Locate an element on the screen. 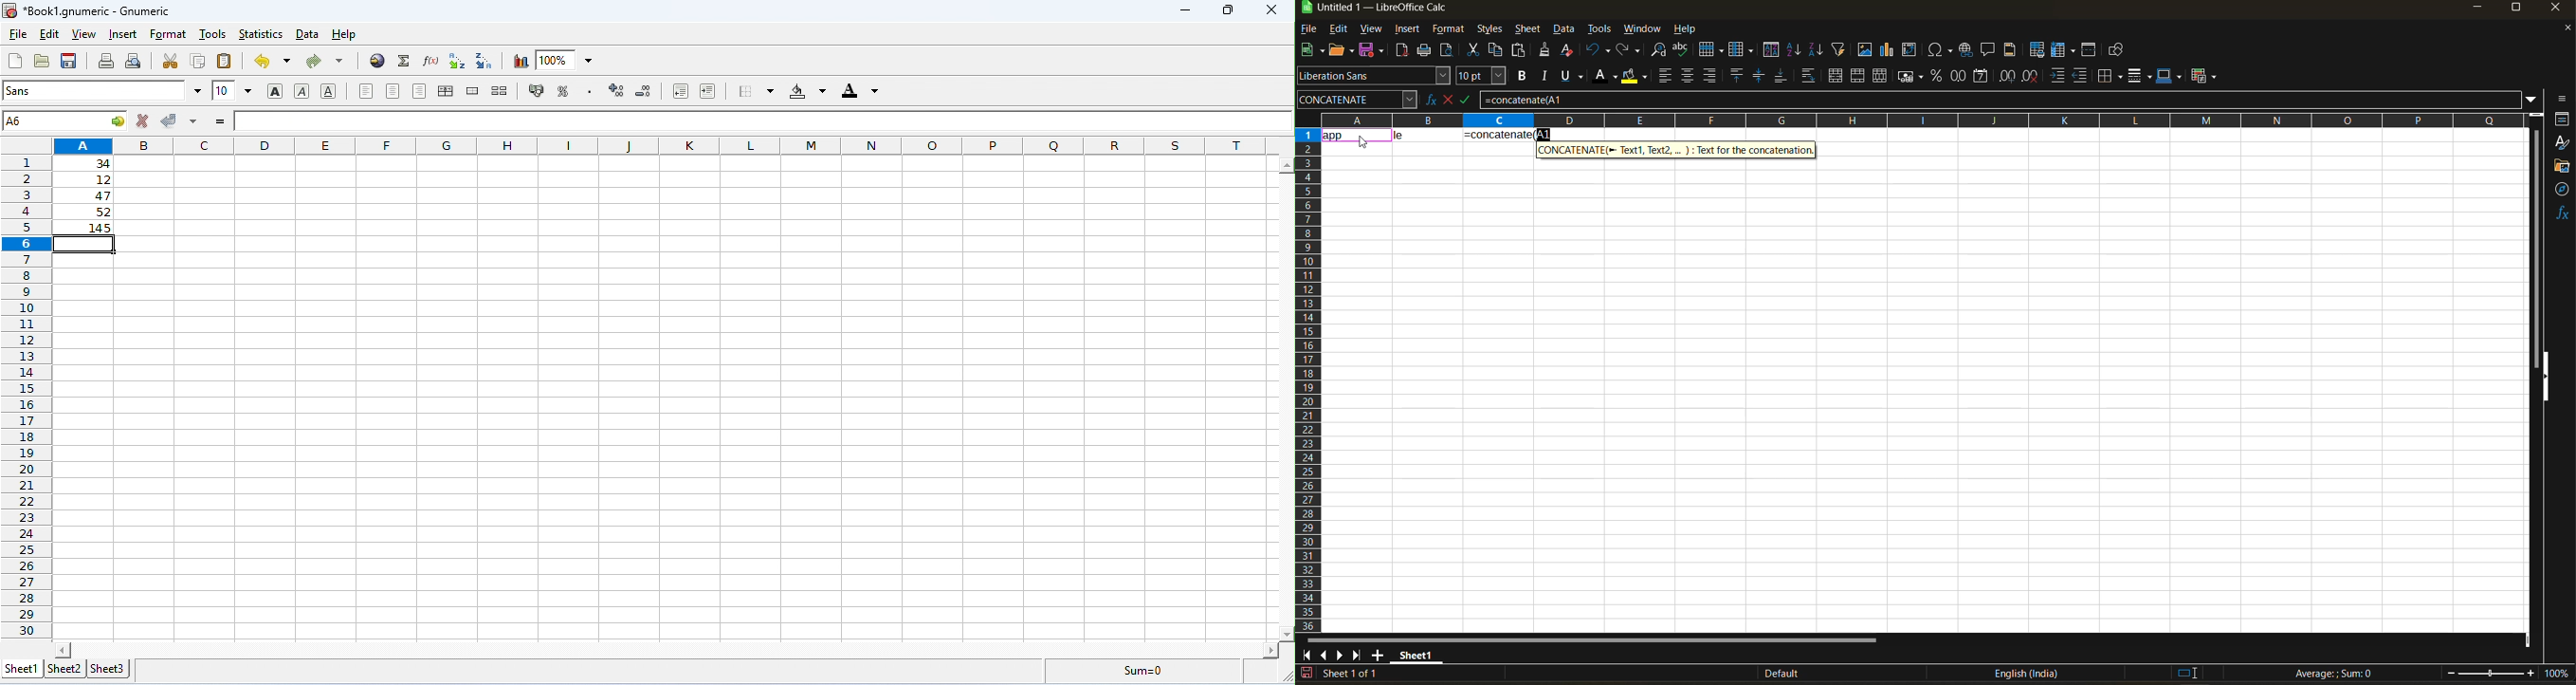 Image resolution: width=2576 pixels, height=700 pixels. decrease indent is located at coordinates (708, 90).